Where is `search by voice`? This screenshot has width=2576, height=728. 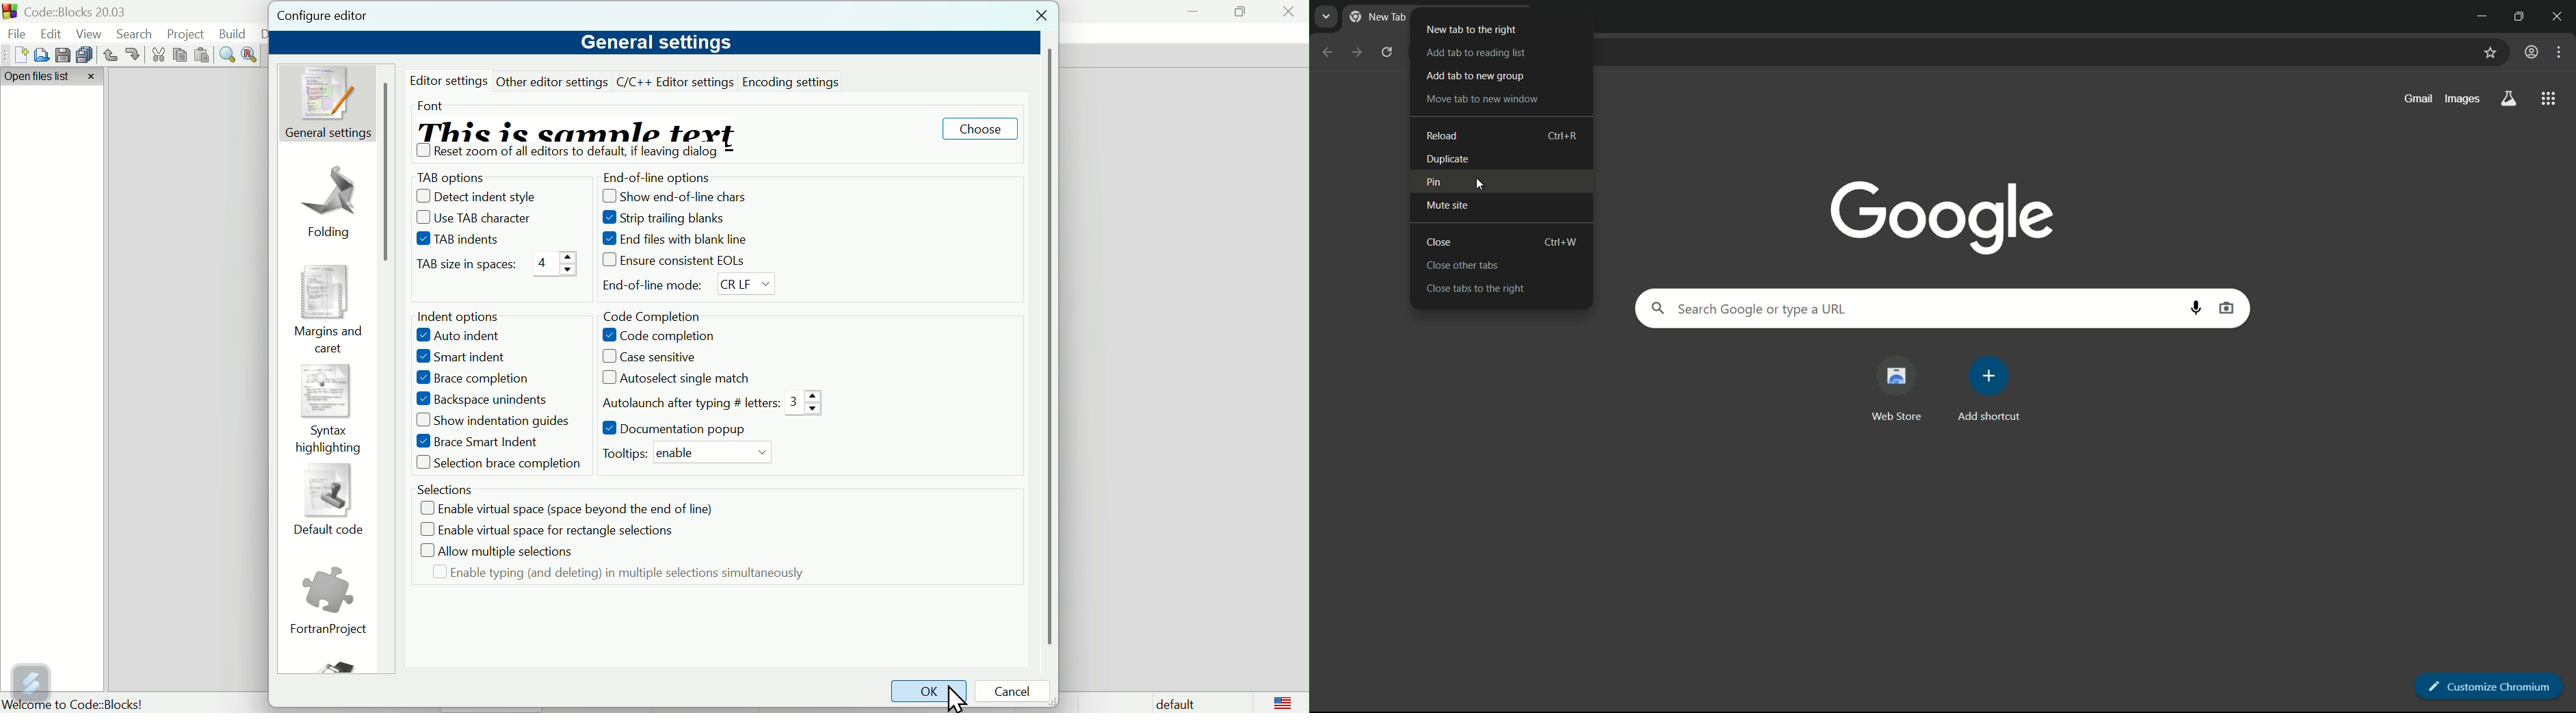
search by voice is located at coordinates (2199, 310).